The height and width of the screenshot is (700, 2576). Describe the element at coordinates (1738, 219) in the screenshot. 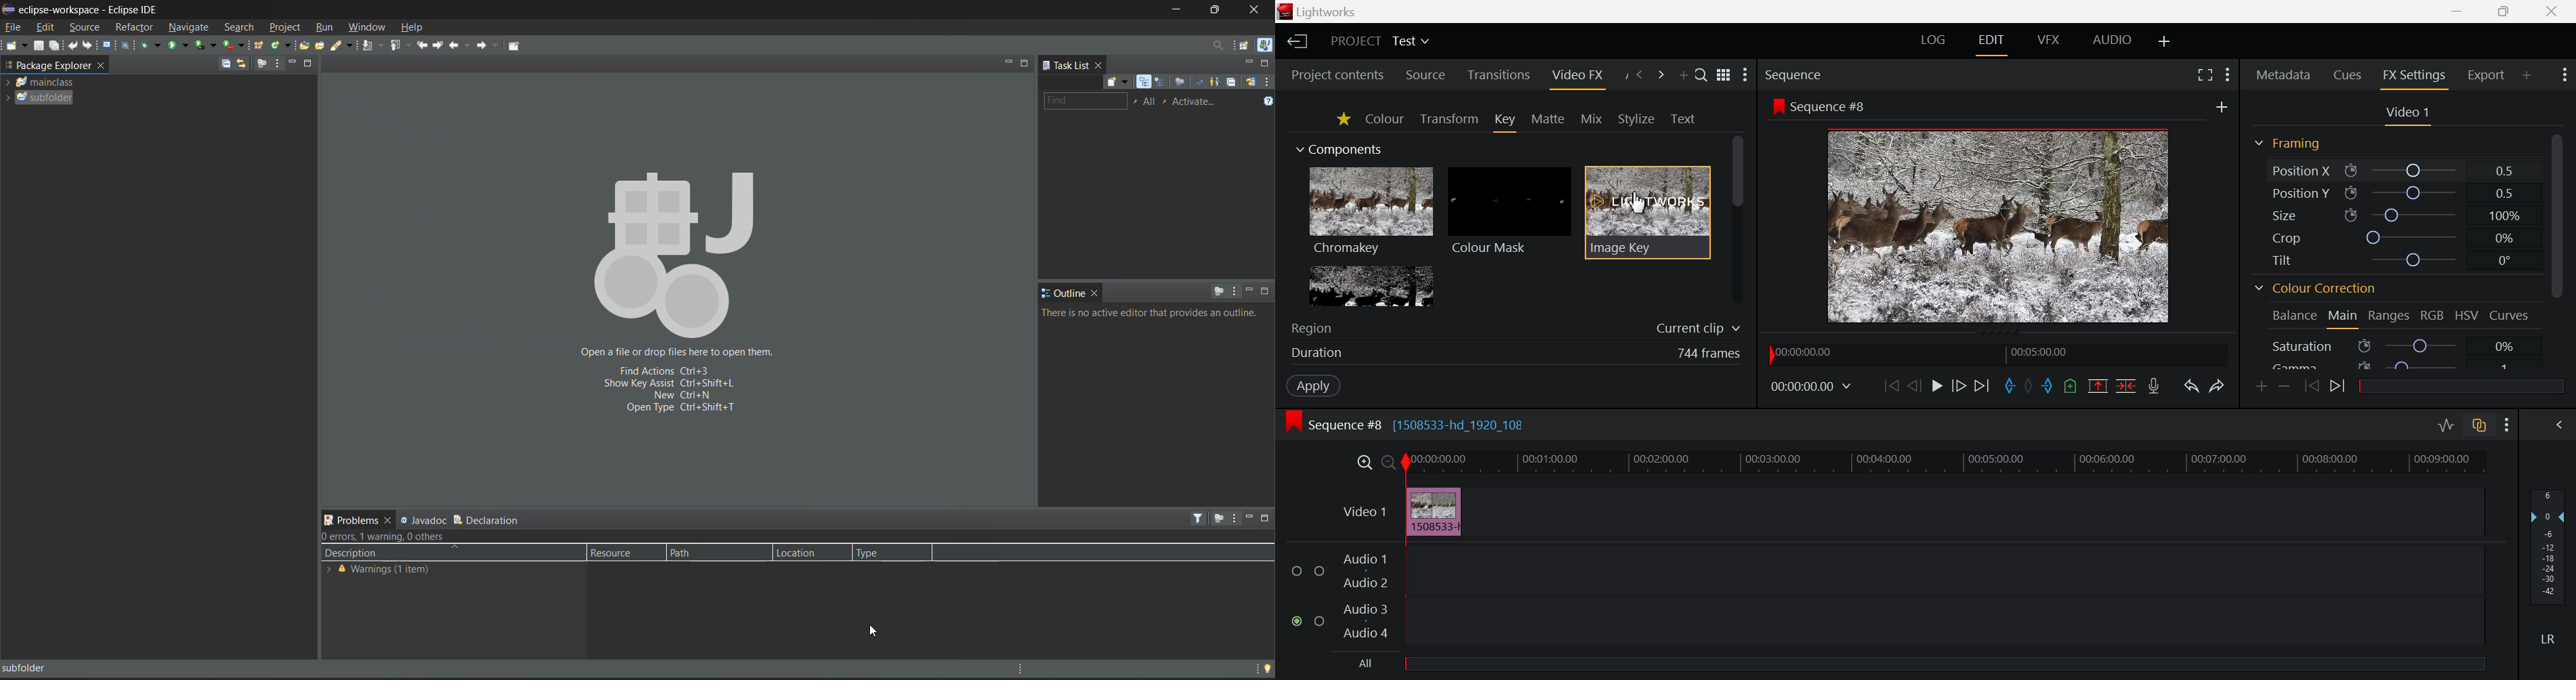

I see `Scroll Bar` at that location.